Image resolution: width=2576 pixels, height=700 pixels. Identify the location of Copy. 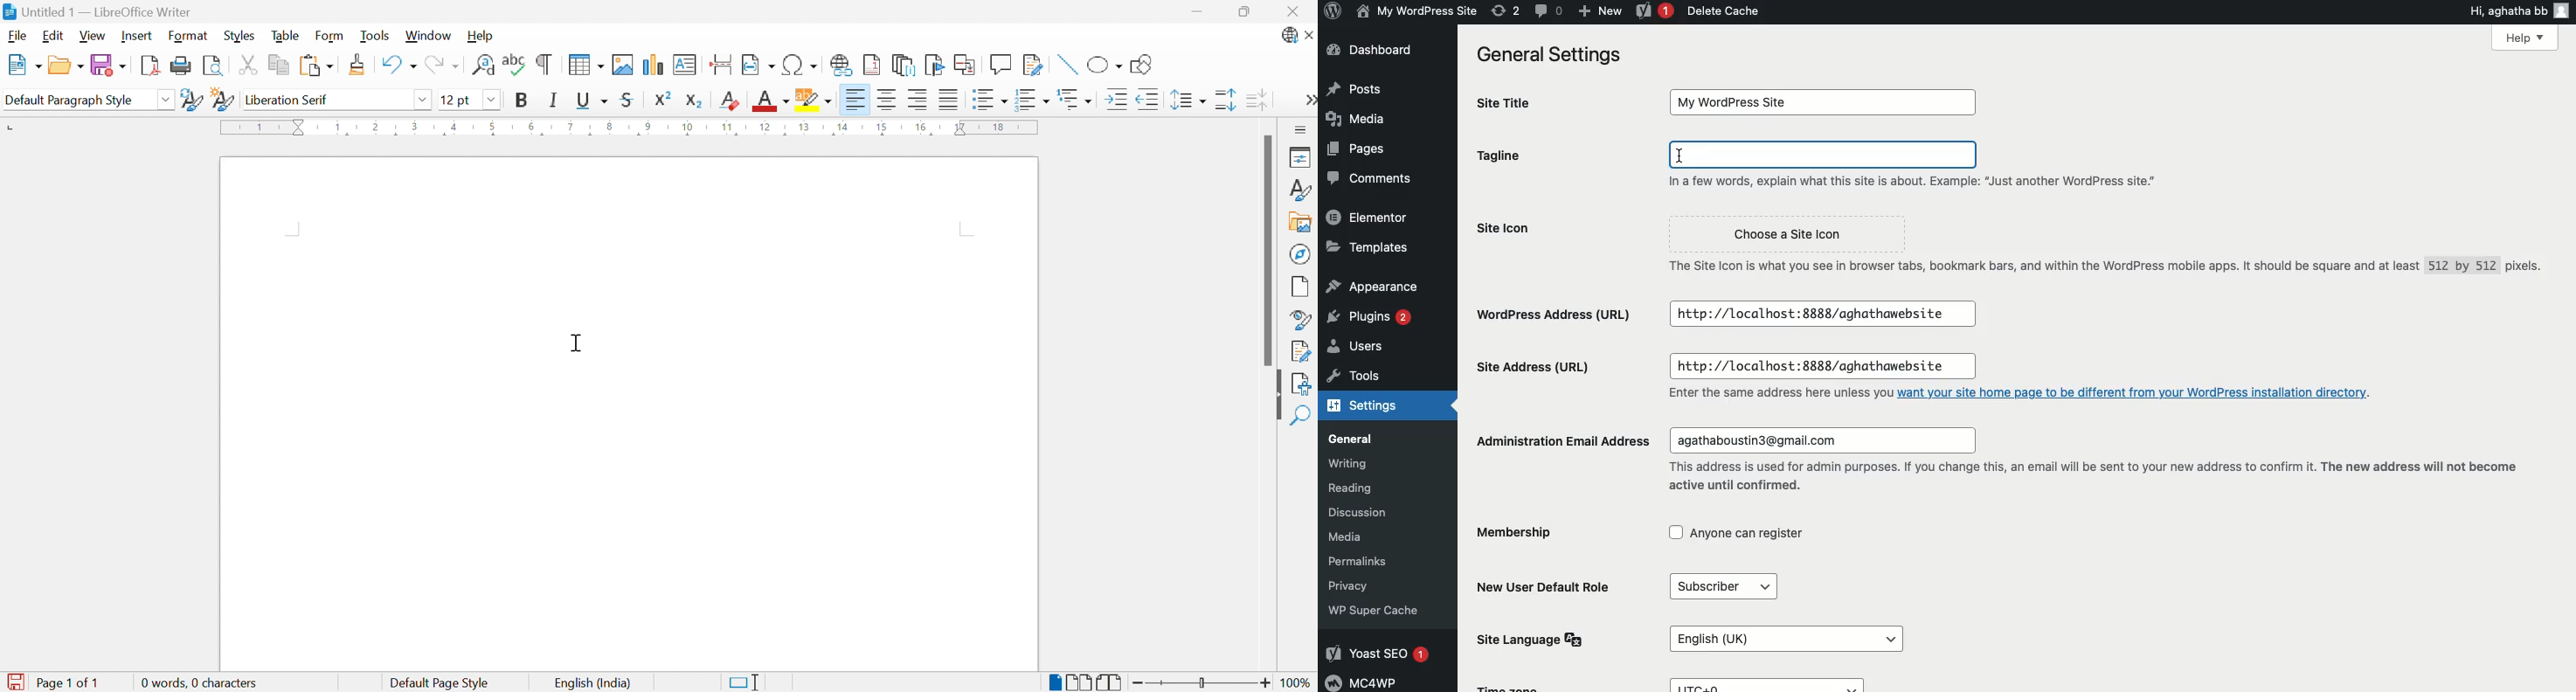
(280, 65).